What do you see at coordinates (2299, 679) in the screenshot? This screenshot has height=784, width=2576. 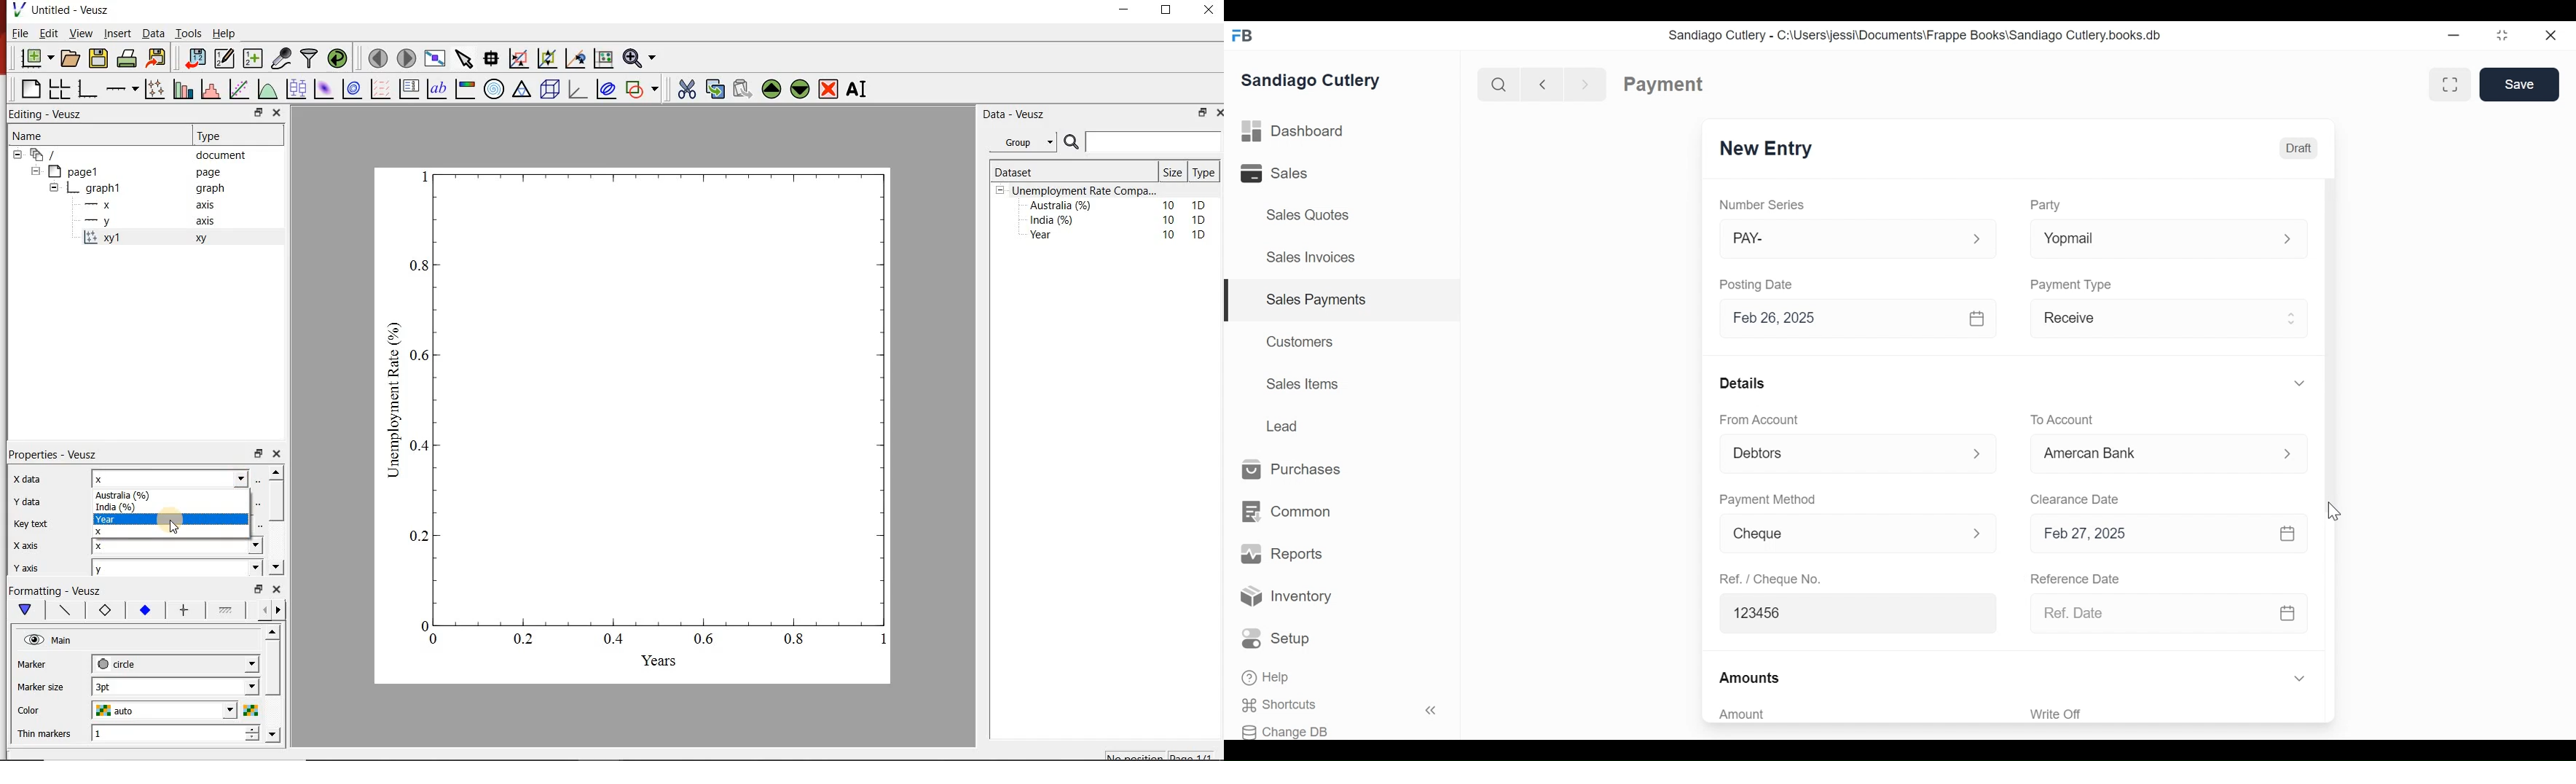 I see `Expand` at bounding box center [2299, 679].